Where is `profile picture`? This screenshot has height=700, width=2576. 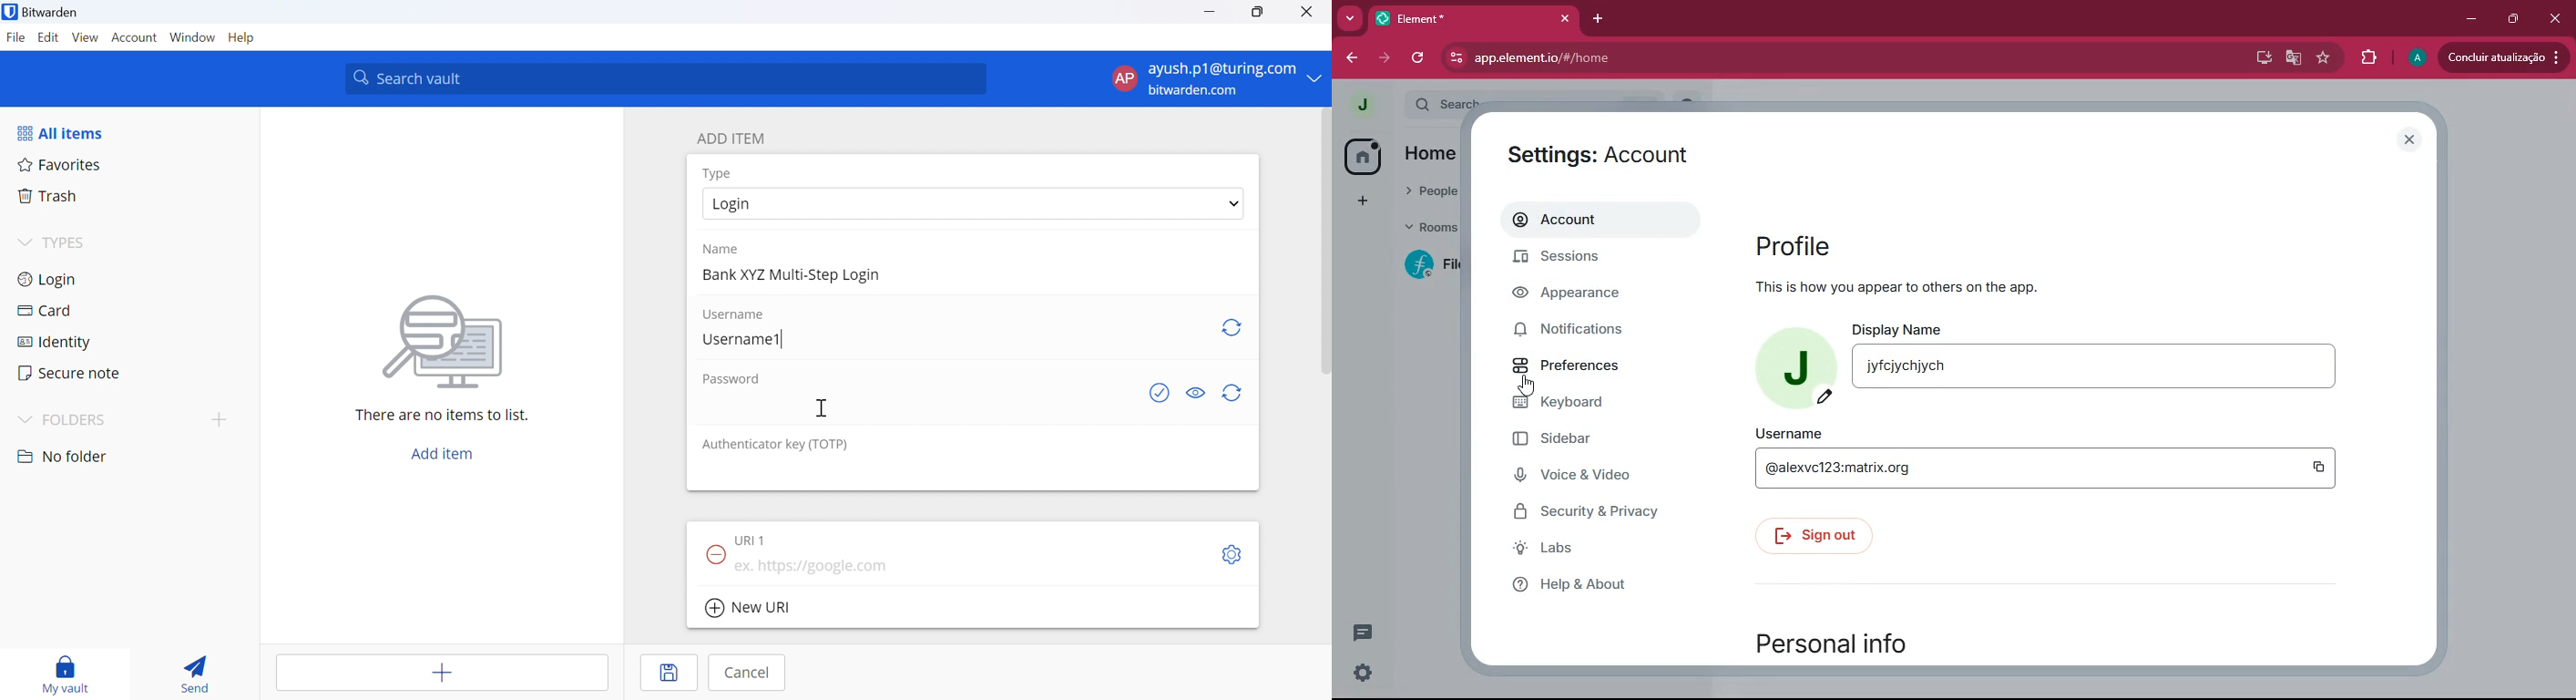
profile picture is located at coordinates (1362, 106).